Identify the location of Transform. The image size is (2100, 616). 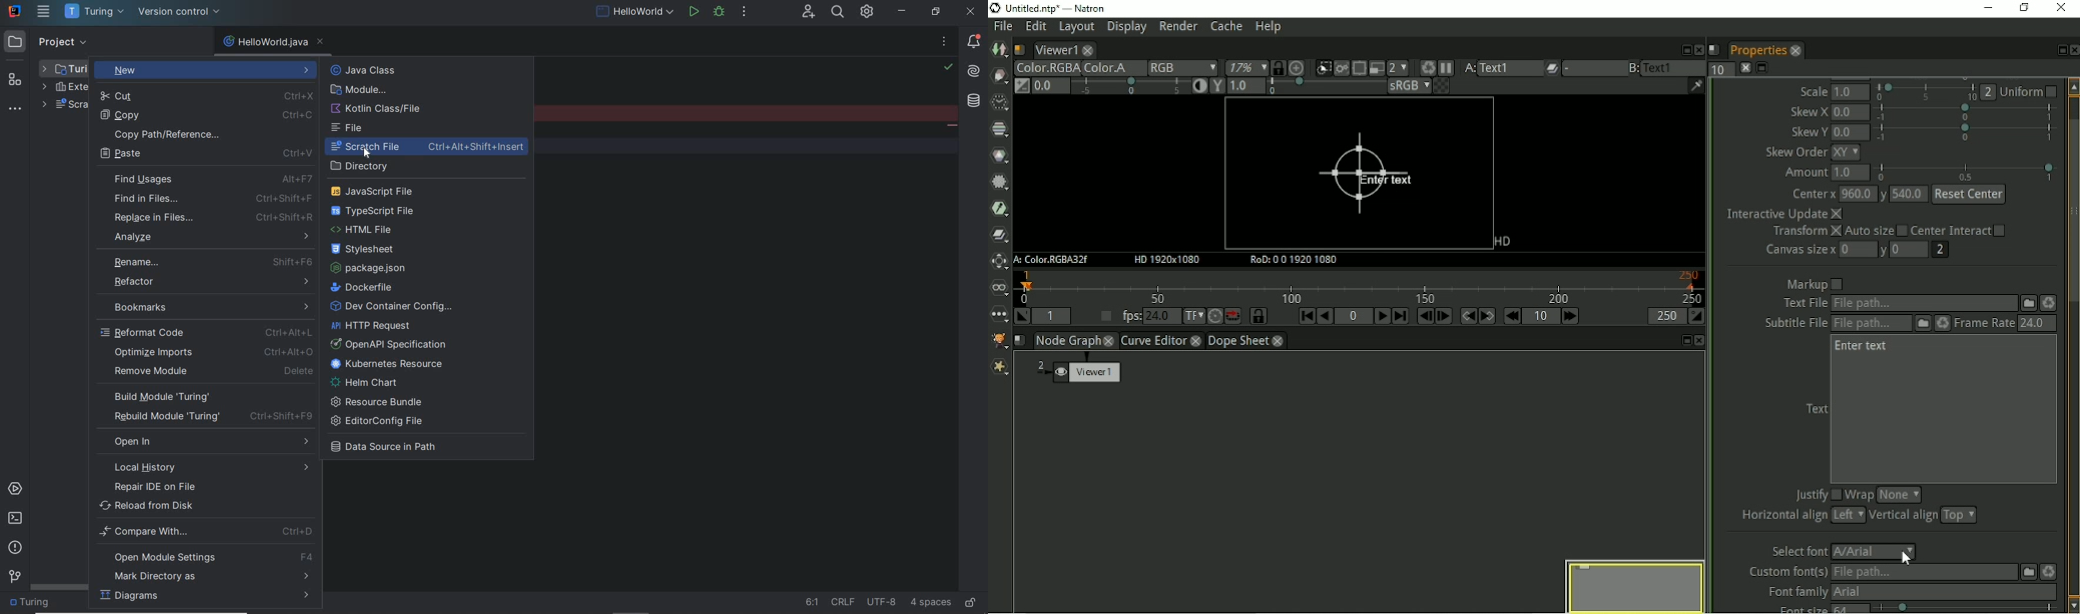
(1804, 233).